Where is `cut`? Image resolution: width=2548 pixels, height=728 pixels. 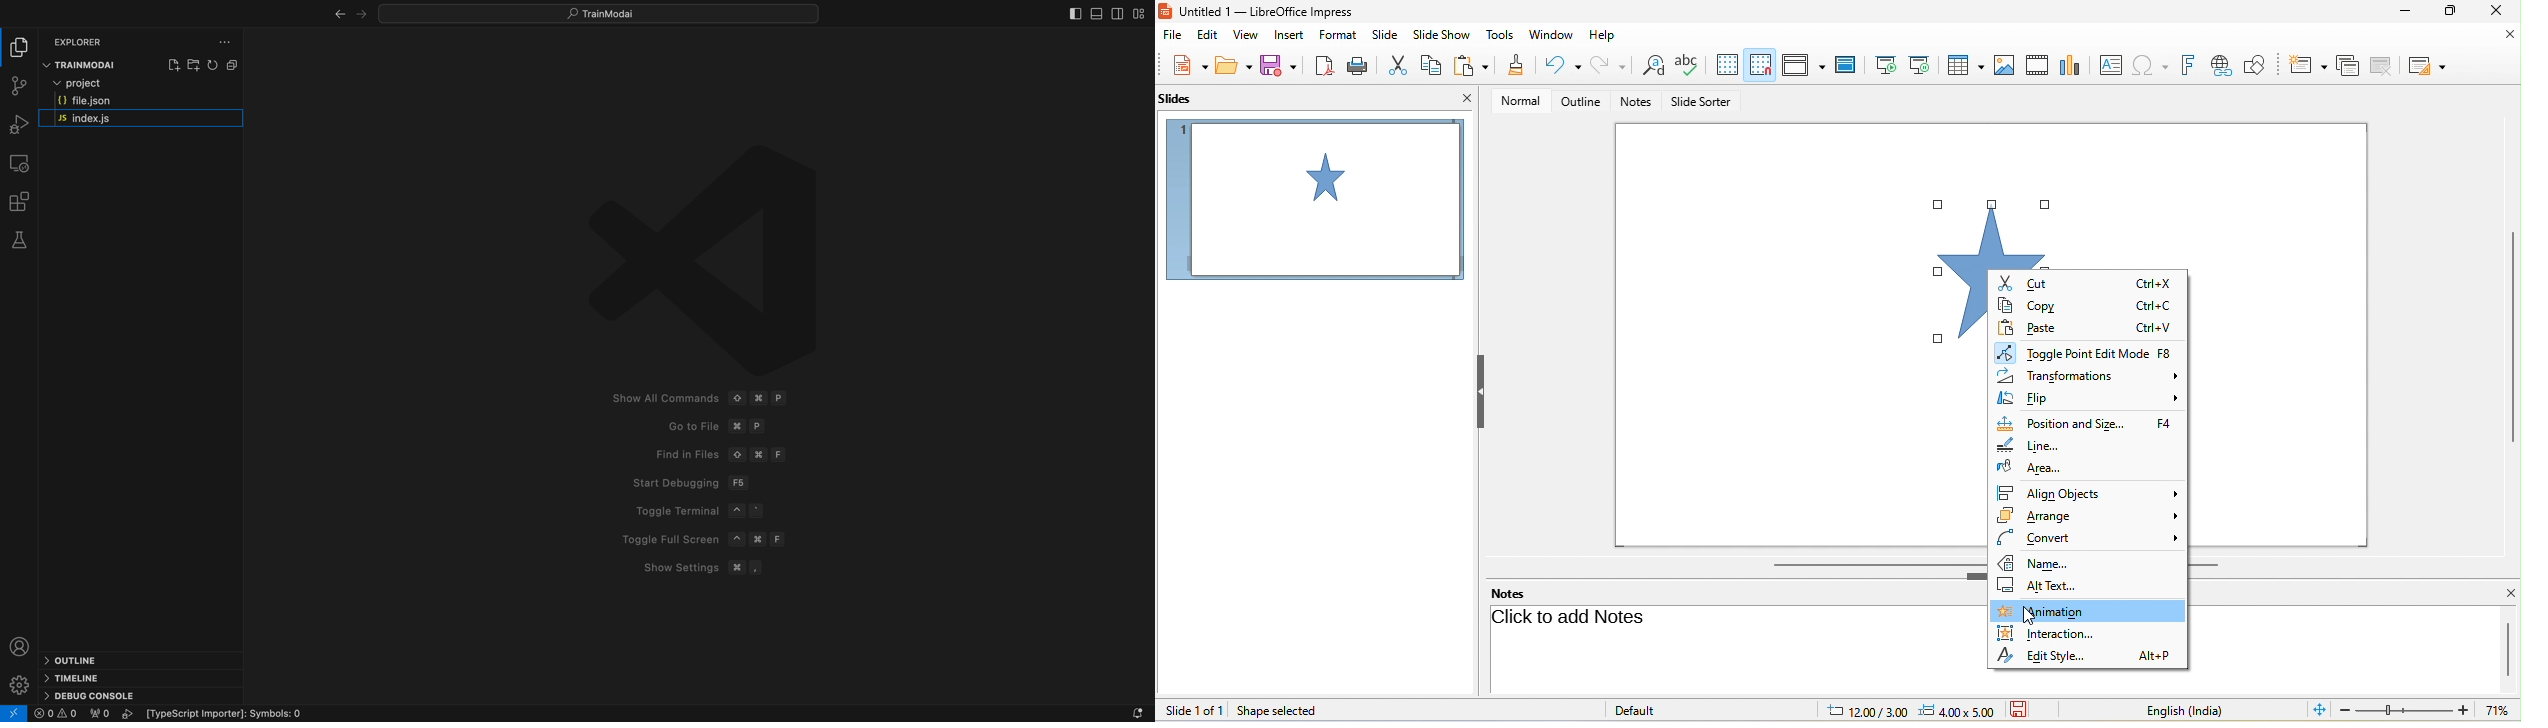 cut is located at coordinates (2087, 282).